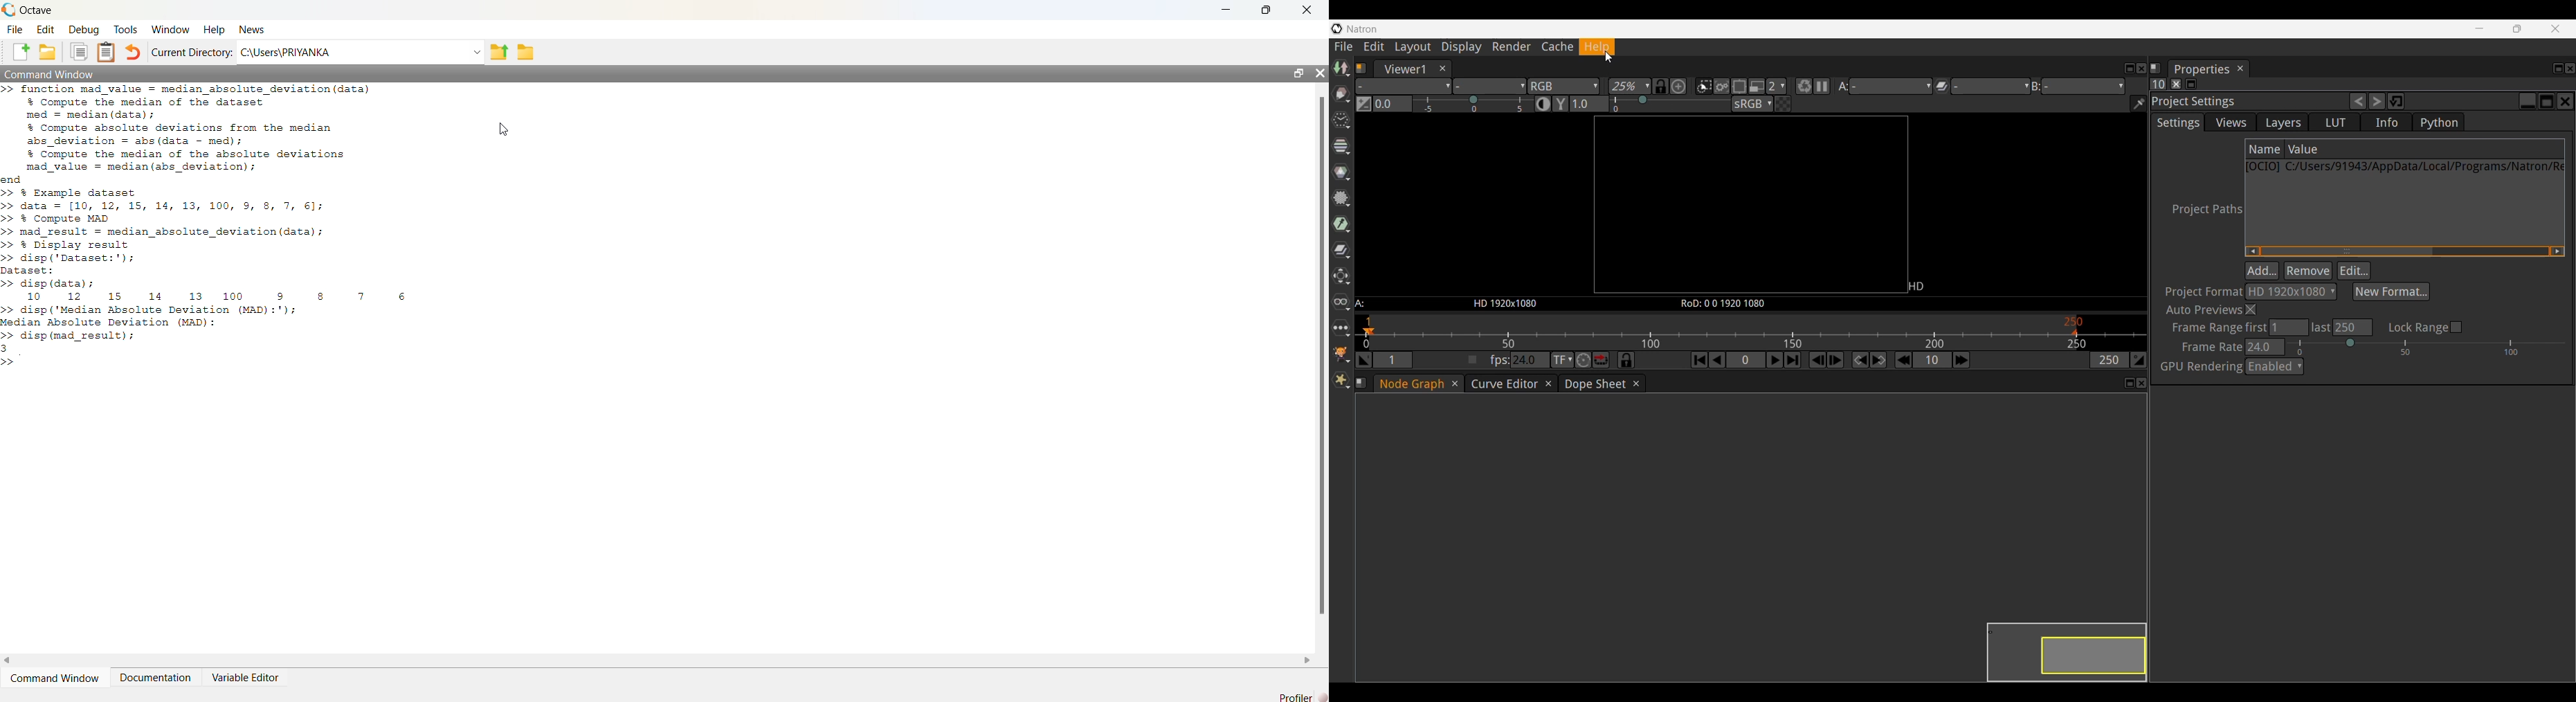 This screenshot has width=2576, height=728. What do you see at coordinates (209, 226) in the screenshot?
I see `>> function mad value = median_absolute_deviation(data)
% Compute the median of the dataset
med = median (data);
% Compute absolute deviations from the median
abs_deviation = abs (data - med);
% Compute the median of the absolute deviations
mad_value = median (abs_deviation);
end
>> % Example dataset
>> data = [10, 12, 15, 14, 13, 100, 9, 8, 7, 61;
>> % Compute MAD
>> mad_result = median_absolute_deviation (data);
>> % Display result
>> disp ('Dataset:');
Dataset:
>> disp (data) ;
10 12 15 14 13 100 9 8 7 6
>> disp ('Median Absolute Deviation (MAD):');
Median Absolute Deviation (MAD):
>> disp (mad_result);
3
>>` at bounding box center [209, 226].